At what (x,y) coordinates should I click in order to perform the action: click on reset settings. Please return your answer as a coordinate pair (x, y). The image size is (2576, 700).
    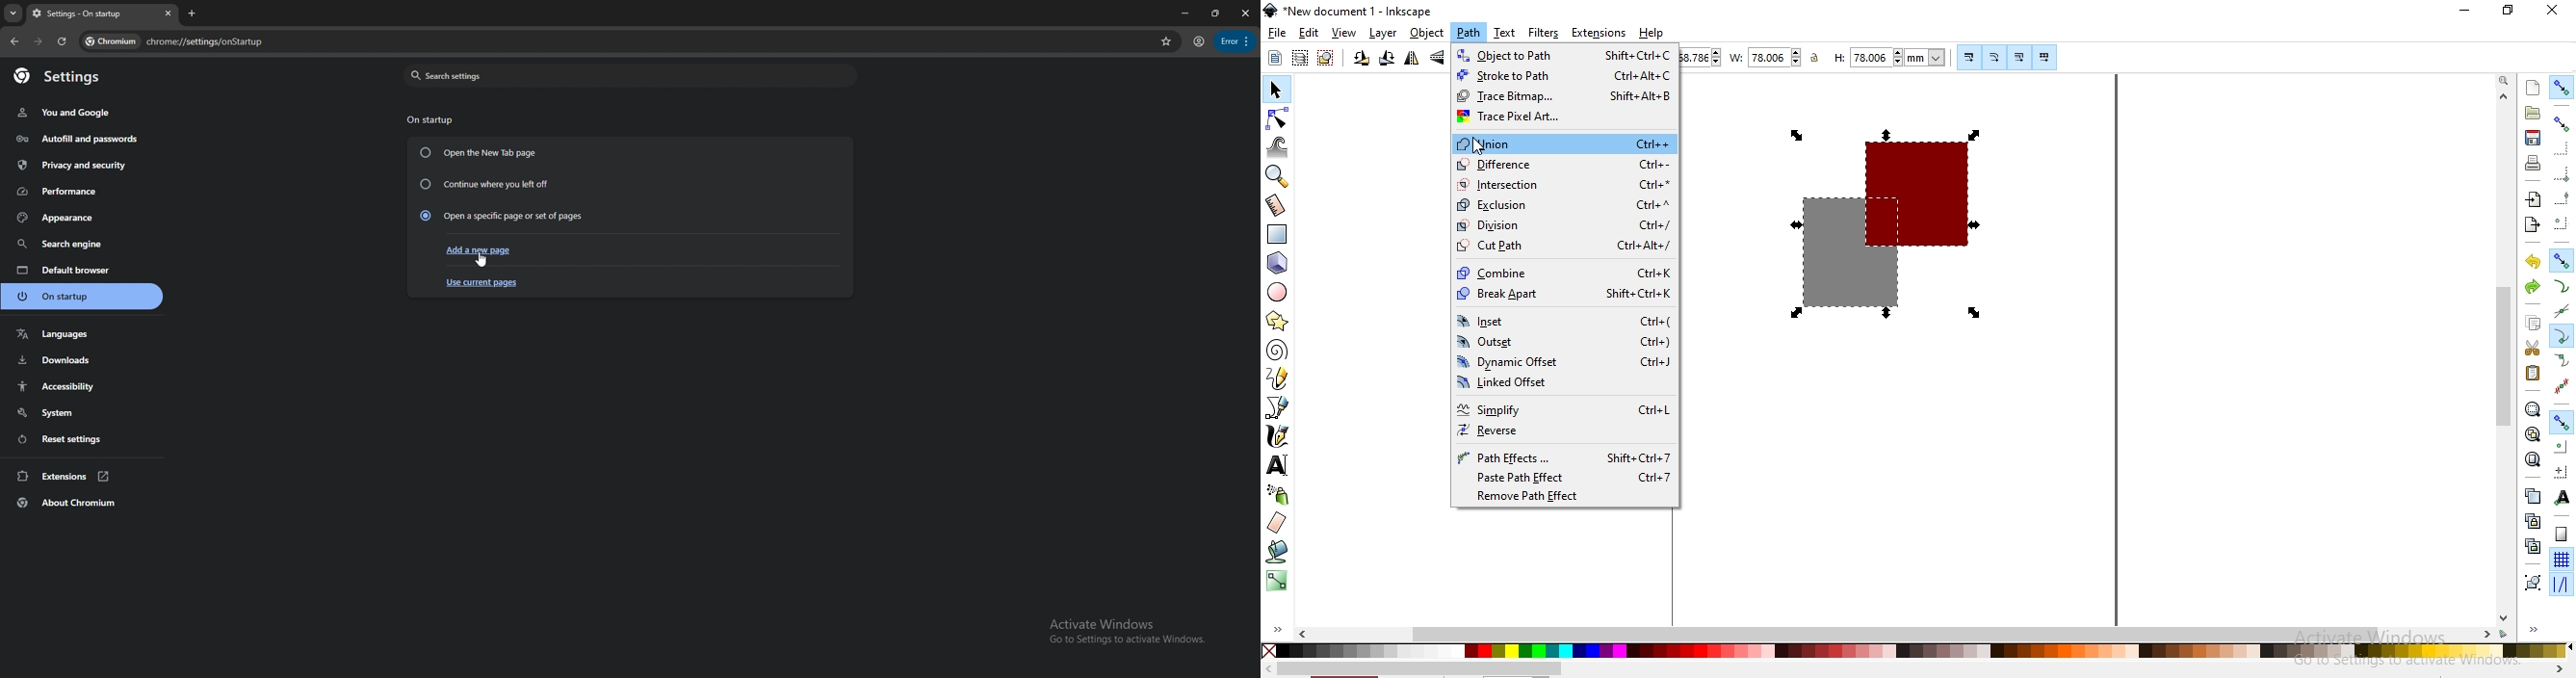
    Looking at the image, I should click on (82, 438).